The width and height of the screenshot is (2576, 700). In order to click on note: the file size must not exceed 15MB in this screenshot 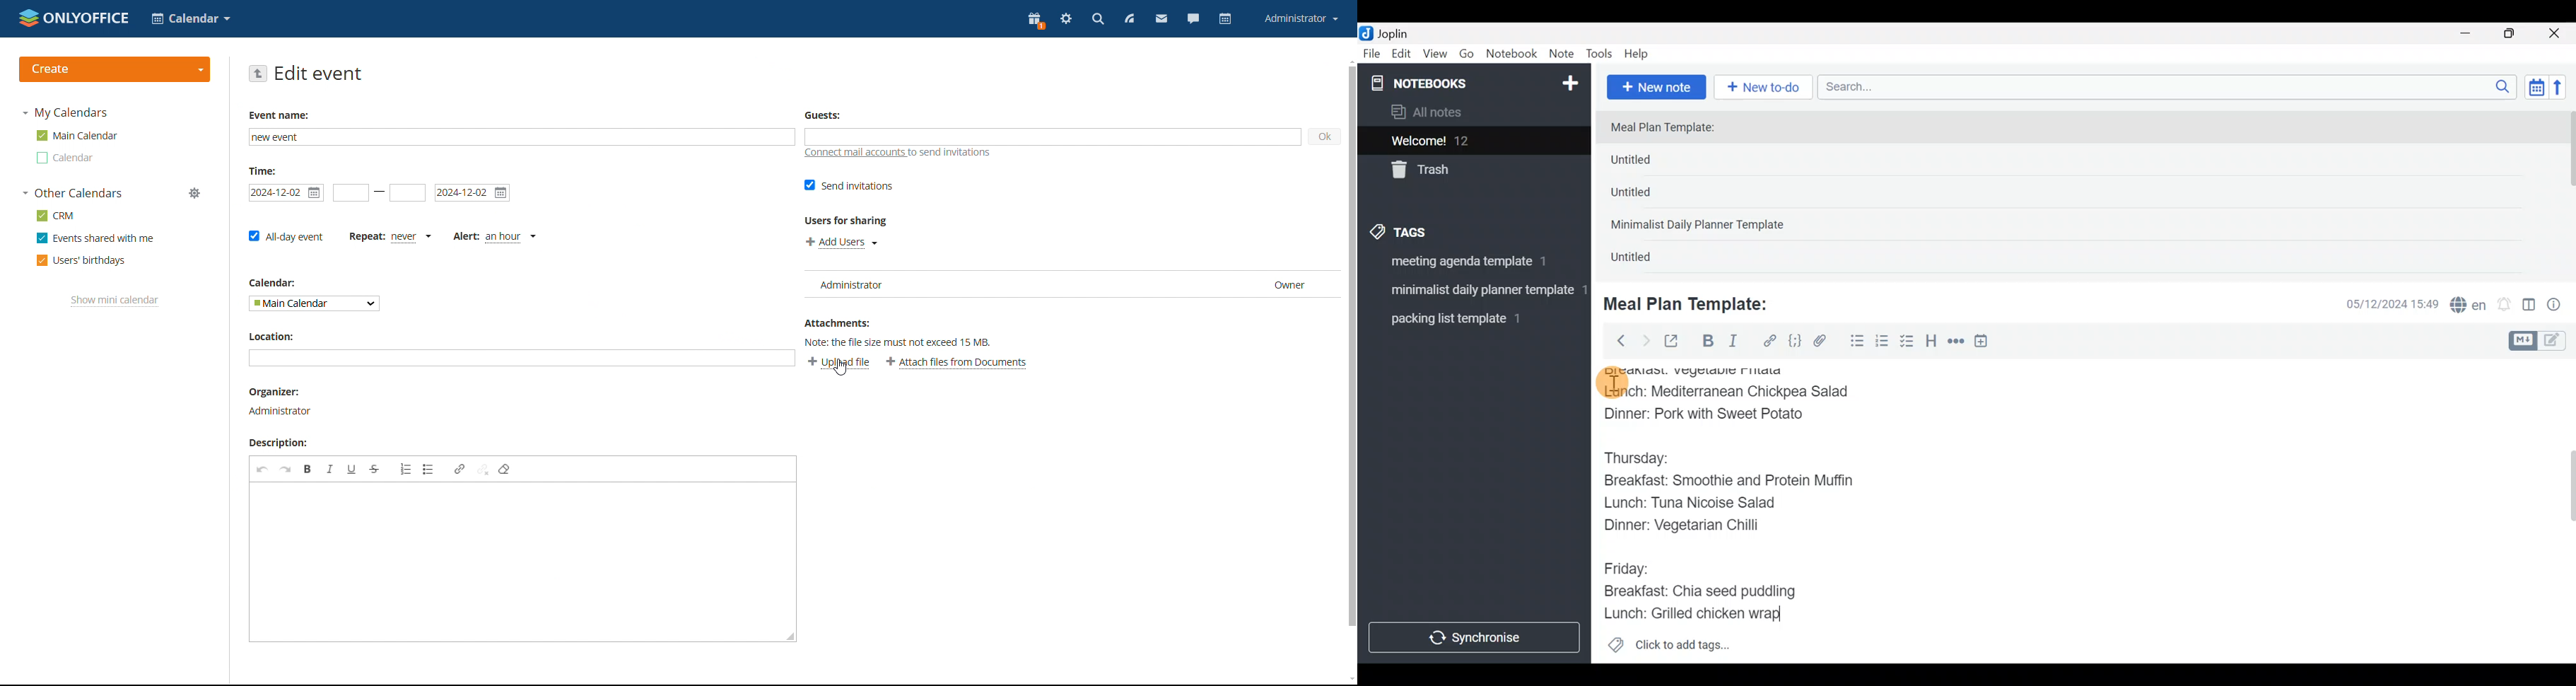, I will do `click(905, 343)`.